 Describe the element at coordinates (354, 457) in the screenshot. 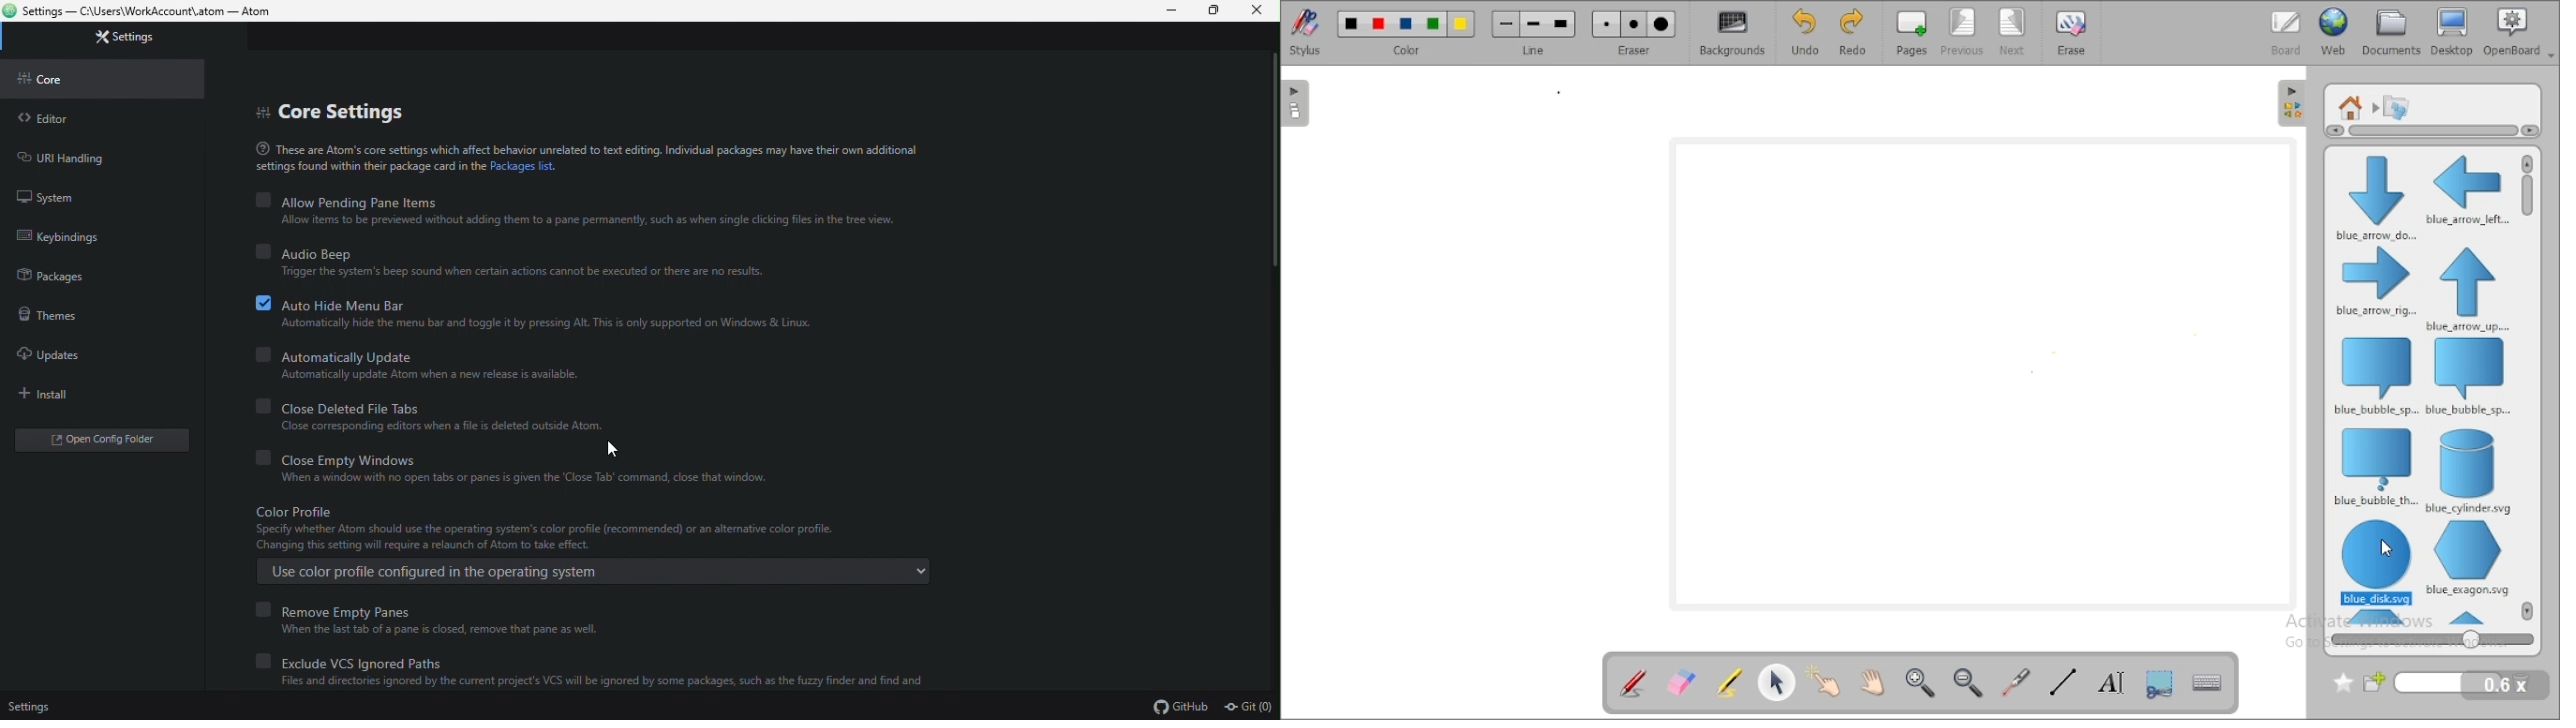

I see `close empty windows` at that location.